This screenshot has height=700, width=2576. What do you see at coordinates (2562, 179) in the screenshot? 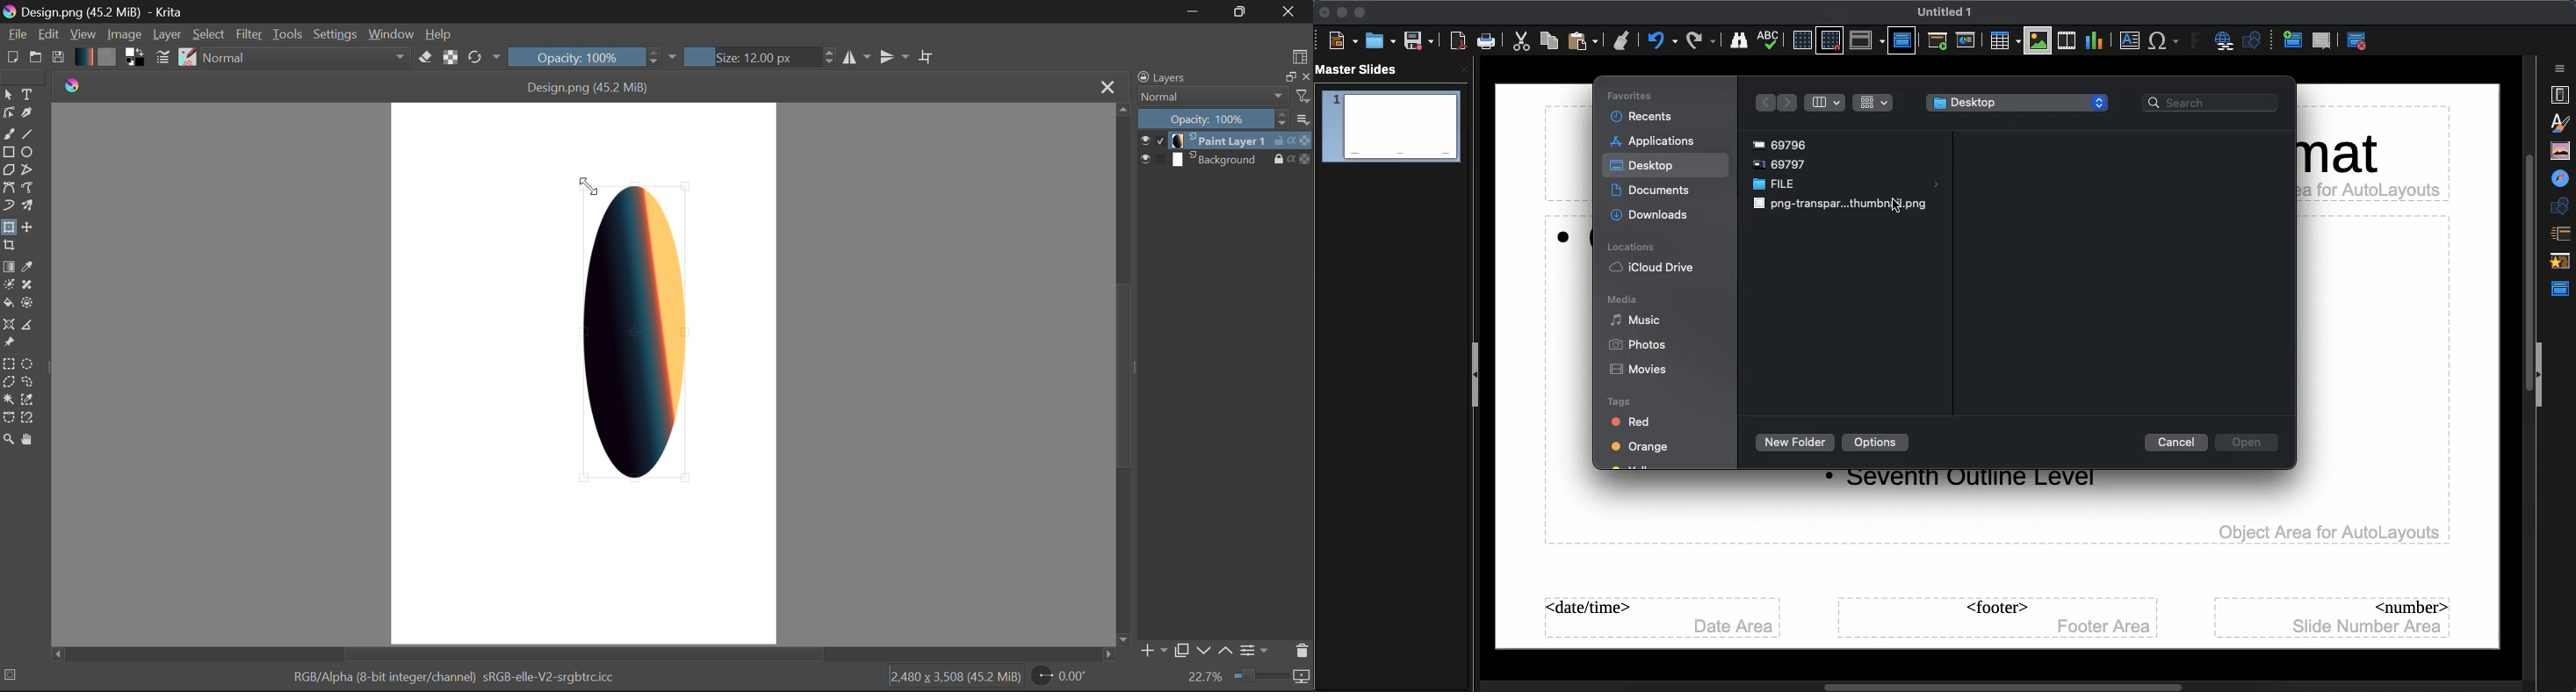
I see `Navigator` at bounding box center [2562, 179].